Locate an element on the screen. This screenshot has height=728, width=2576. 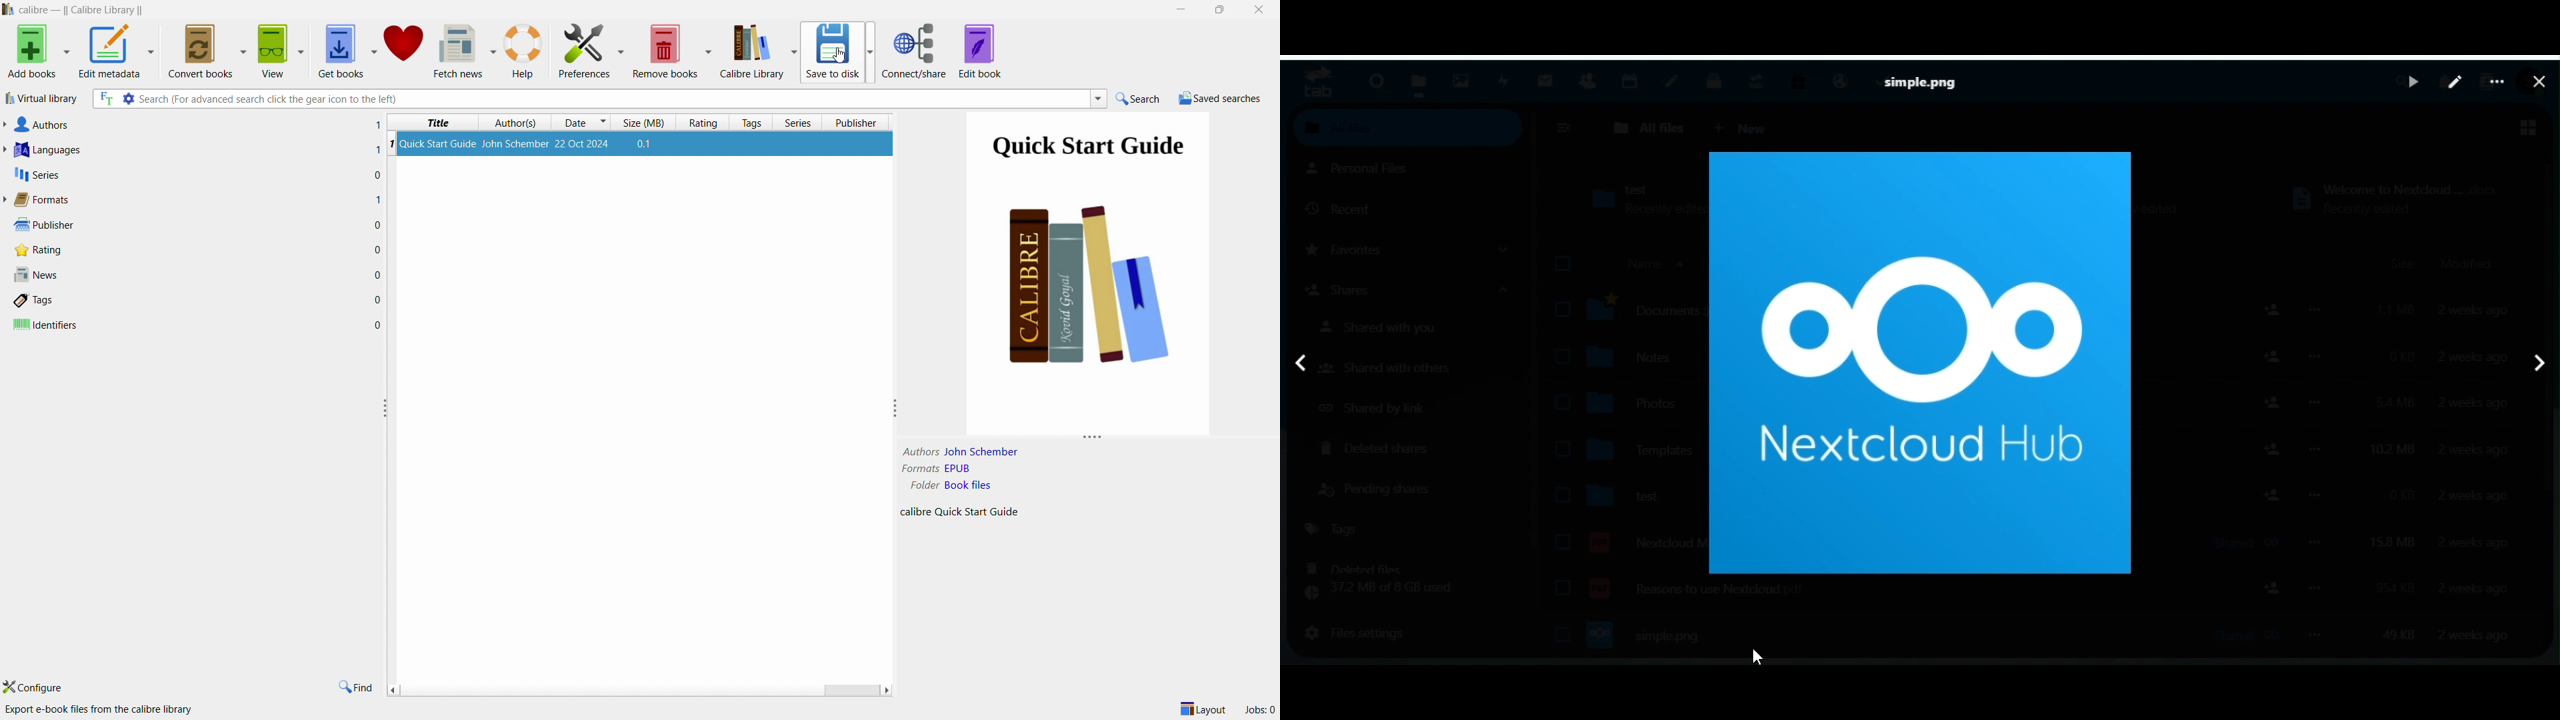
export e-book files from the calibre library is located at coordinates (101, 710).